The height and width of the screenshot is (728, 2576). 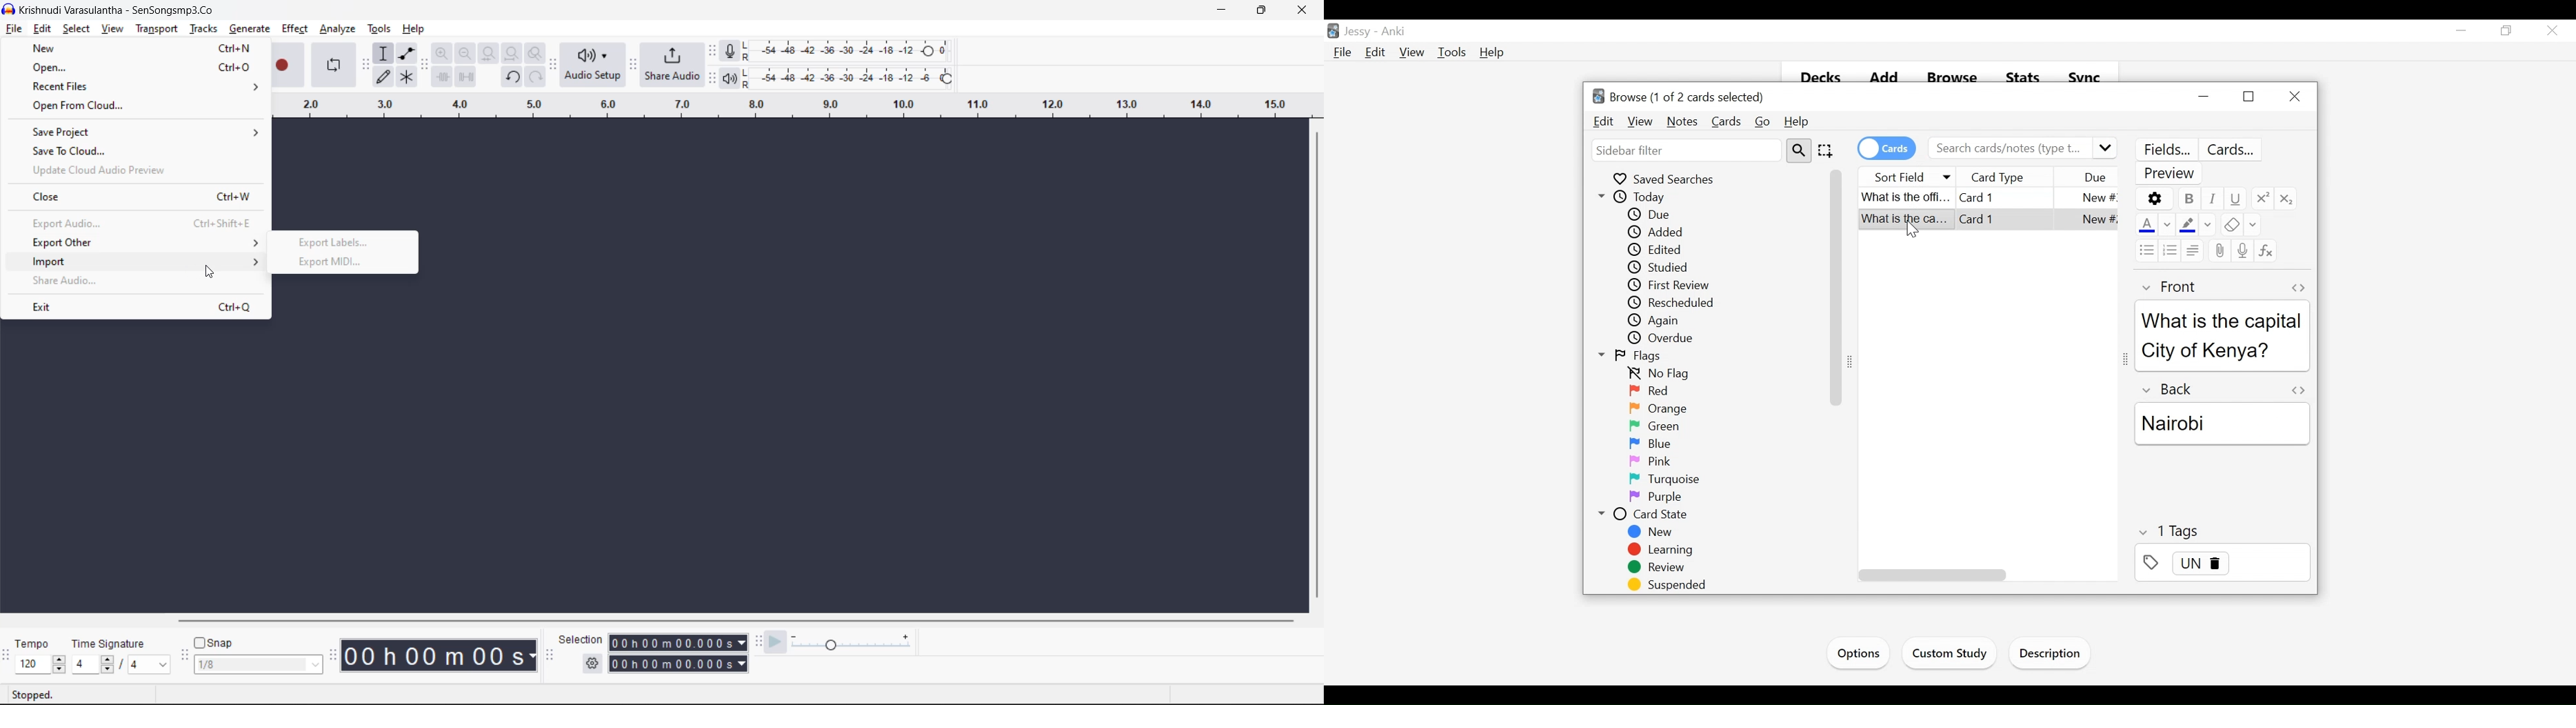 What do you see at coordinates (408, 77) in the screenshot?
I see `multi tool` at bounding box center [408, 77].